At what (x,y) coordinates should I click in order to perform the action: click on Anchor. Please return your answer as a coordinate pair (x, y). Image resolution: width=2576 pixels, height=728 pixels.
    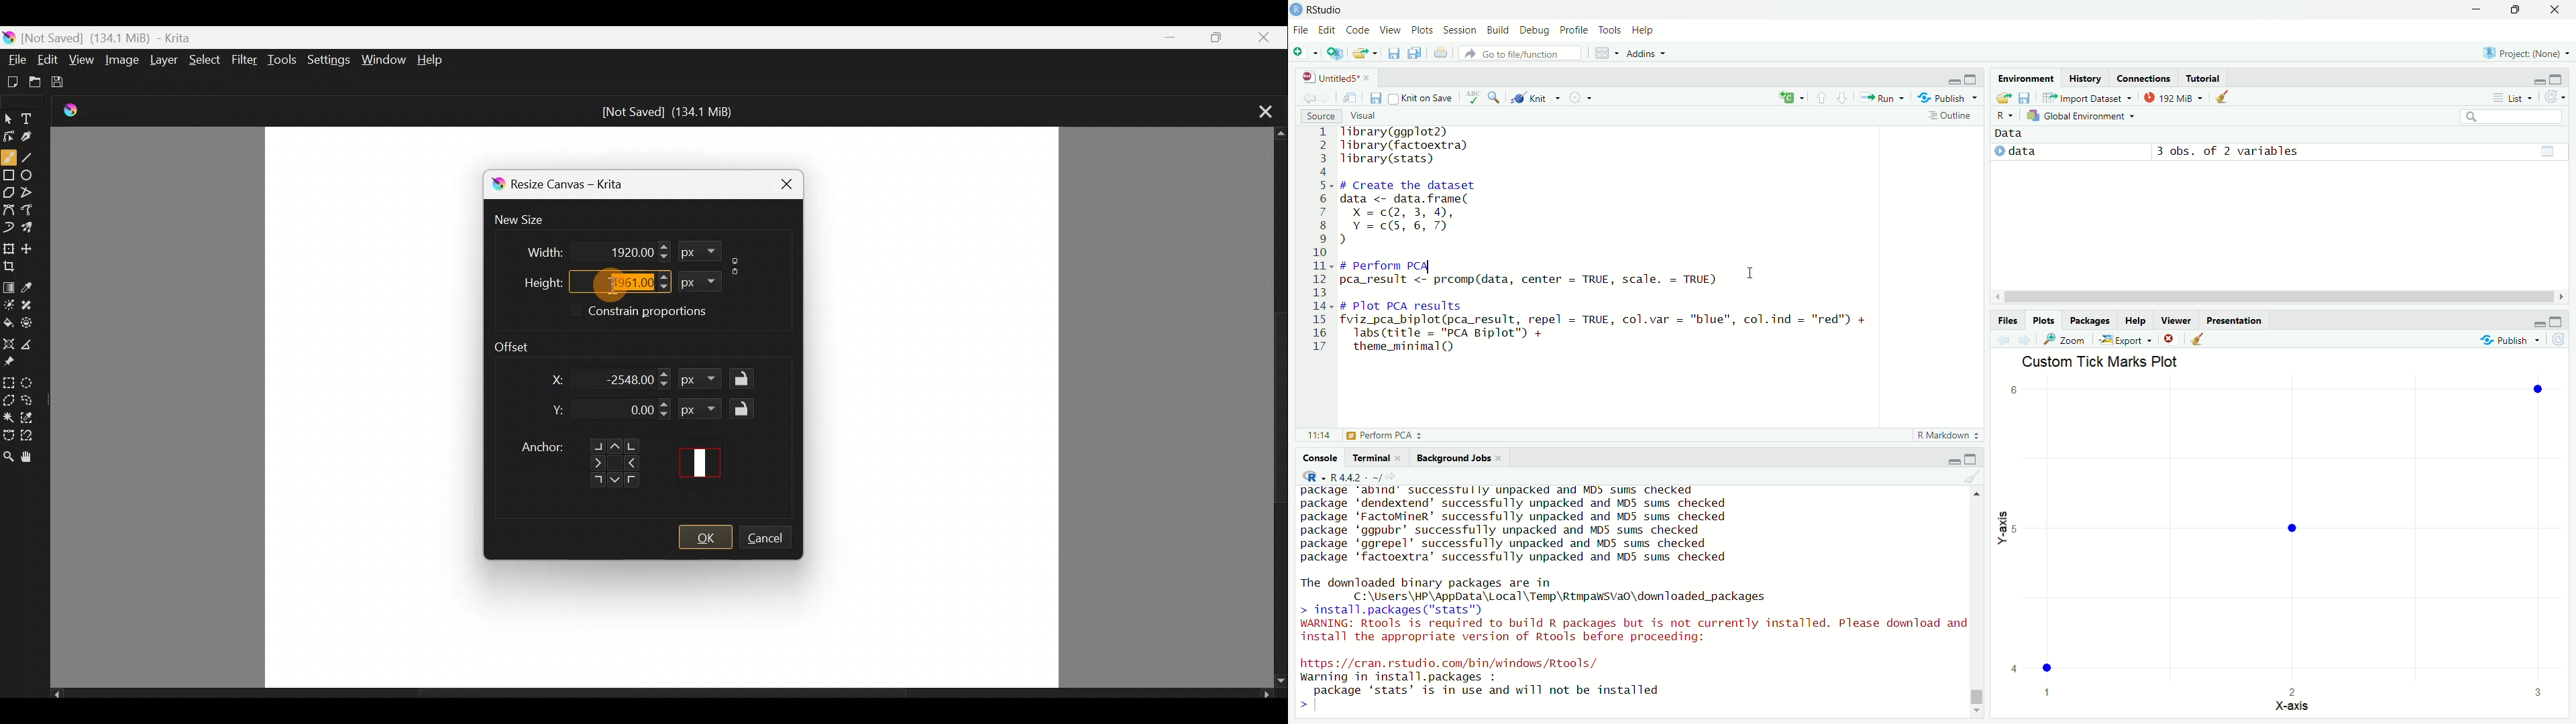
    Looking at the image, I should click on (578, 458).